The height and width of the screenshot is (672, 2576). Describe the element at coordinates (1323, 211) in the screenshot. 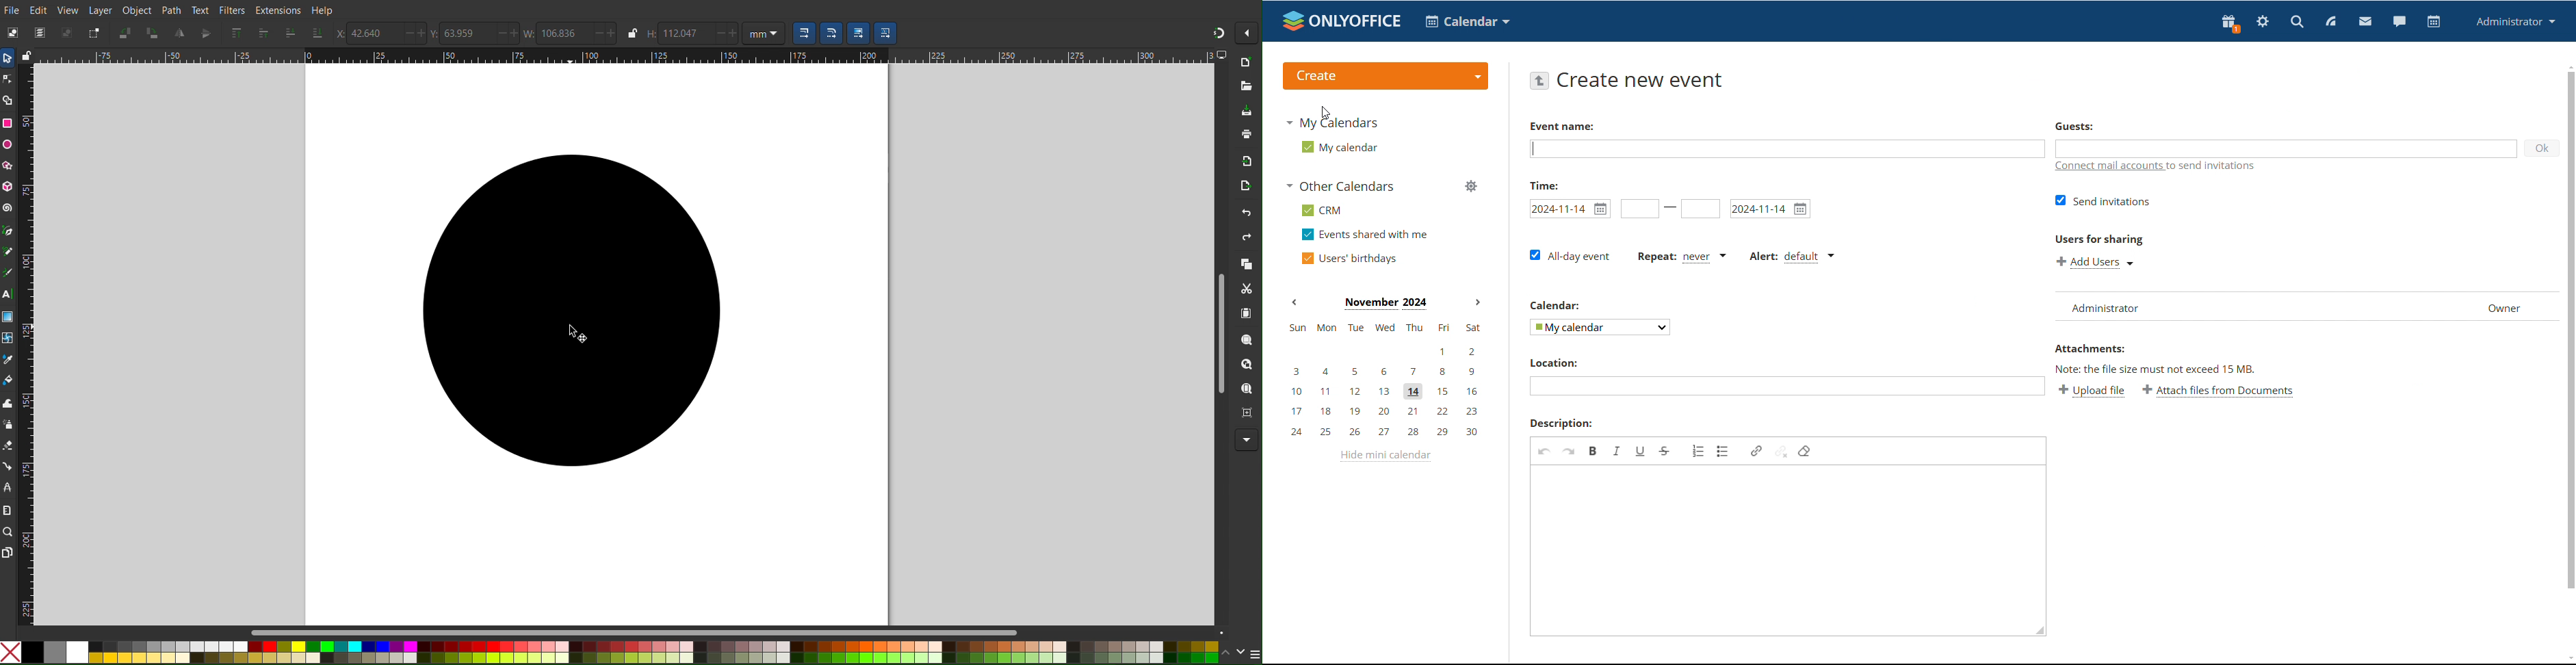

I see `crm` at that location.